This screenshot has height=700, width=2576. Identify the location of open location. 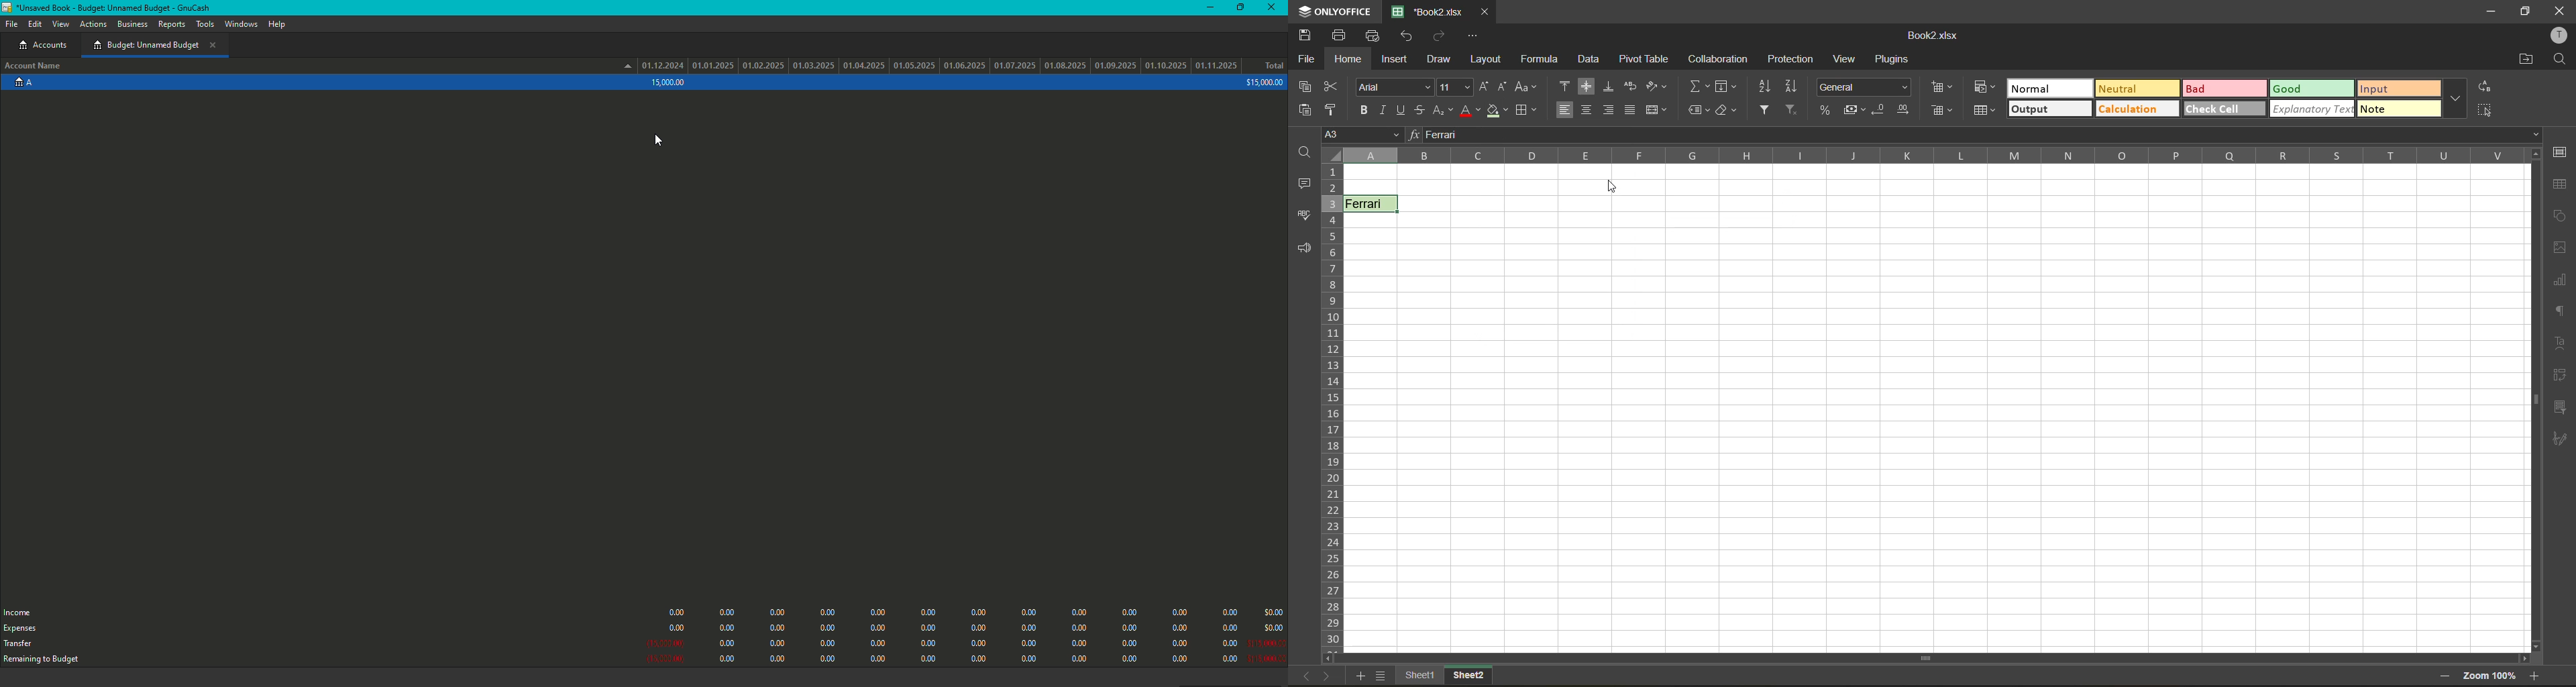
(2522, 60).